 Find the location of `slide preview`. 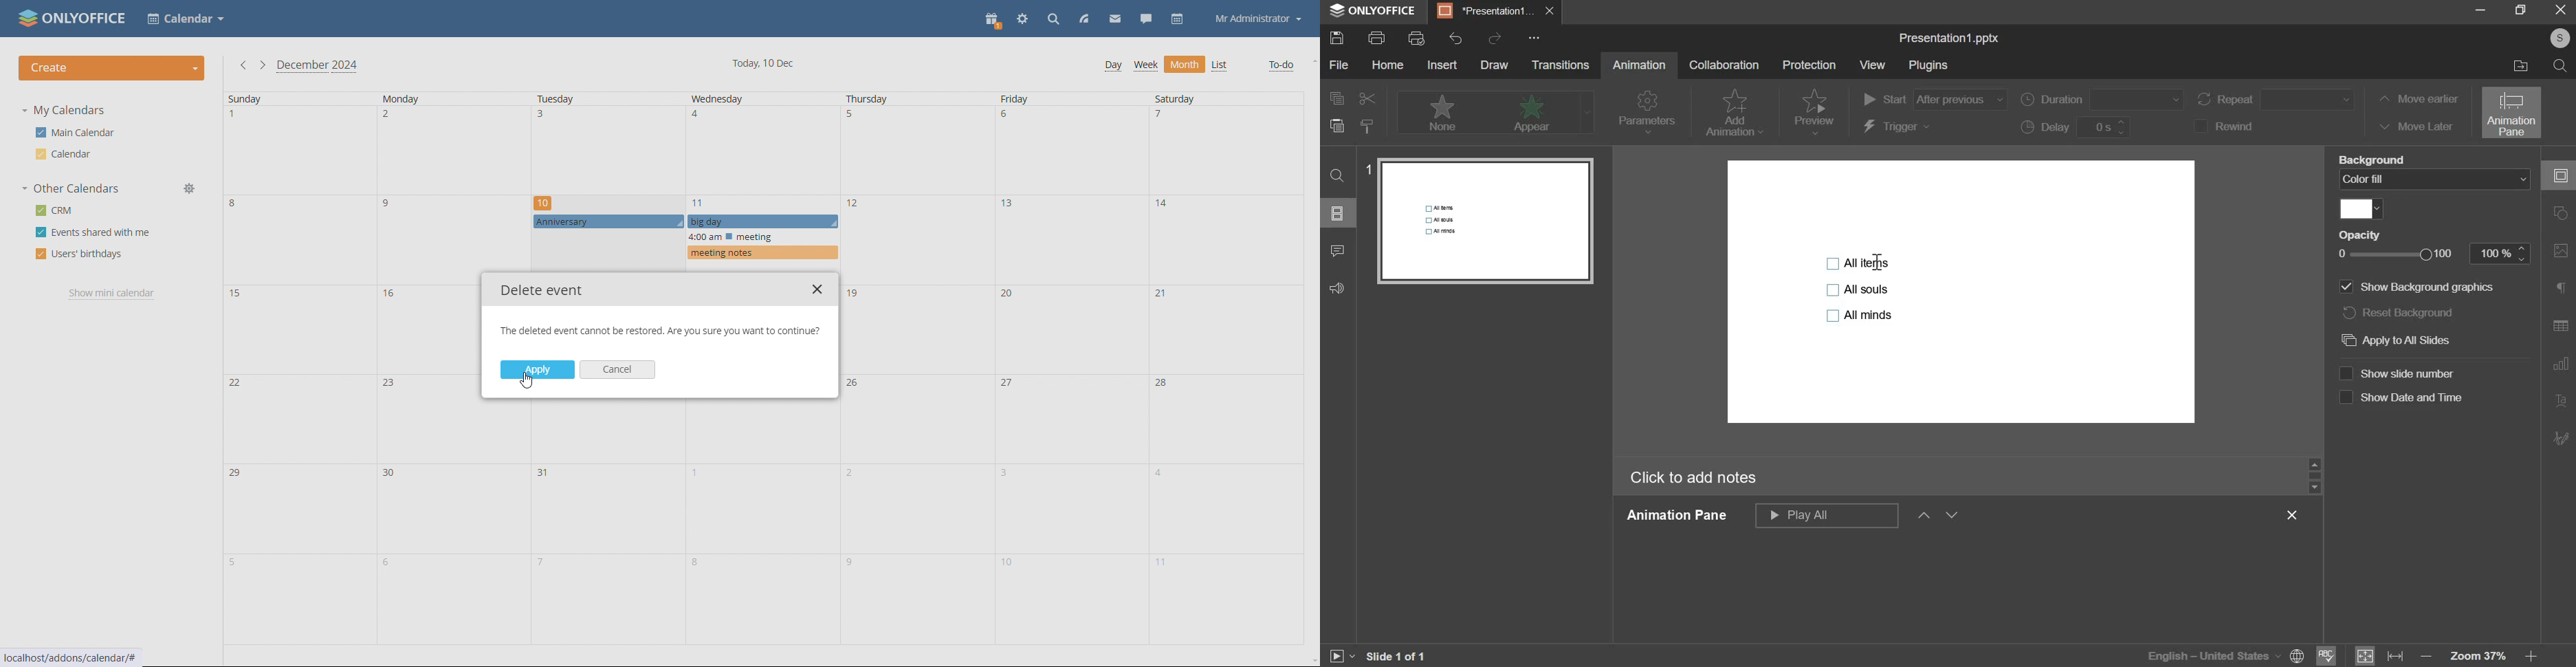

slide preview is located at coordinates (1485, 220).